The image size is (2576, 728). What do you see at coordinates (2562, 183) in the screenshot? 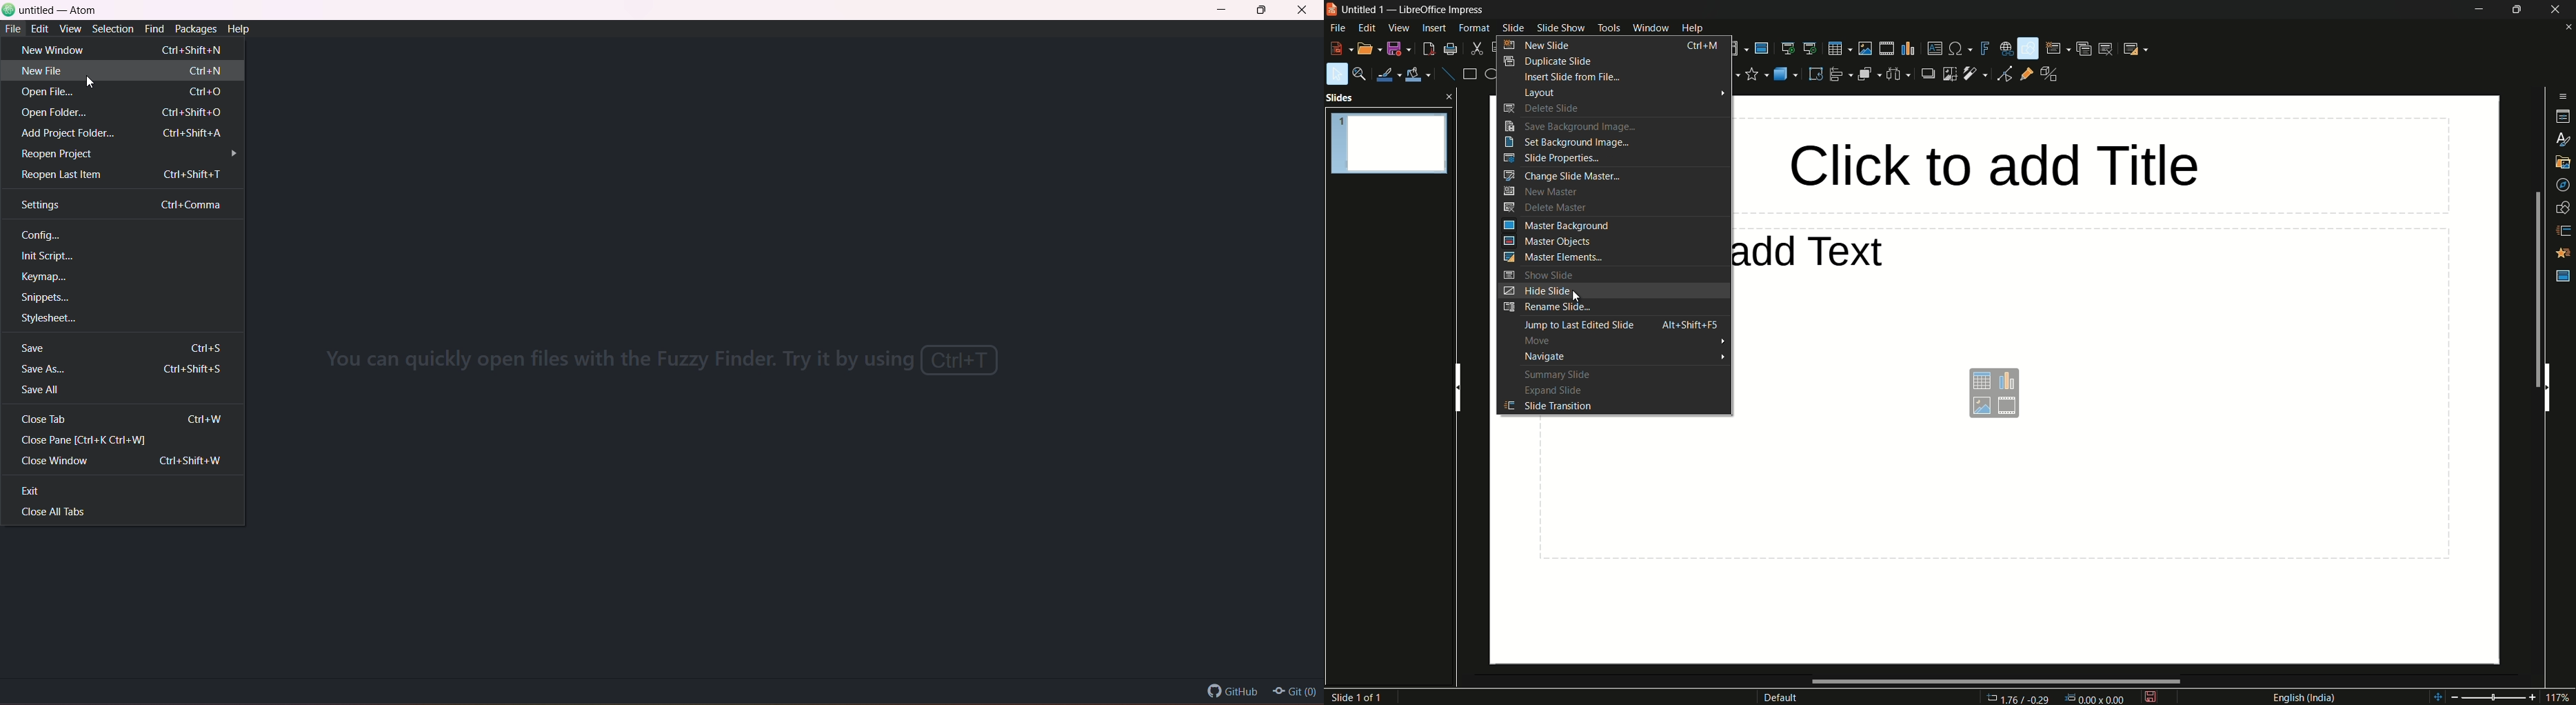
I see `navigator` at bounding box center [2562, 183].